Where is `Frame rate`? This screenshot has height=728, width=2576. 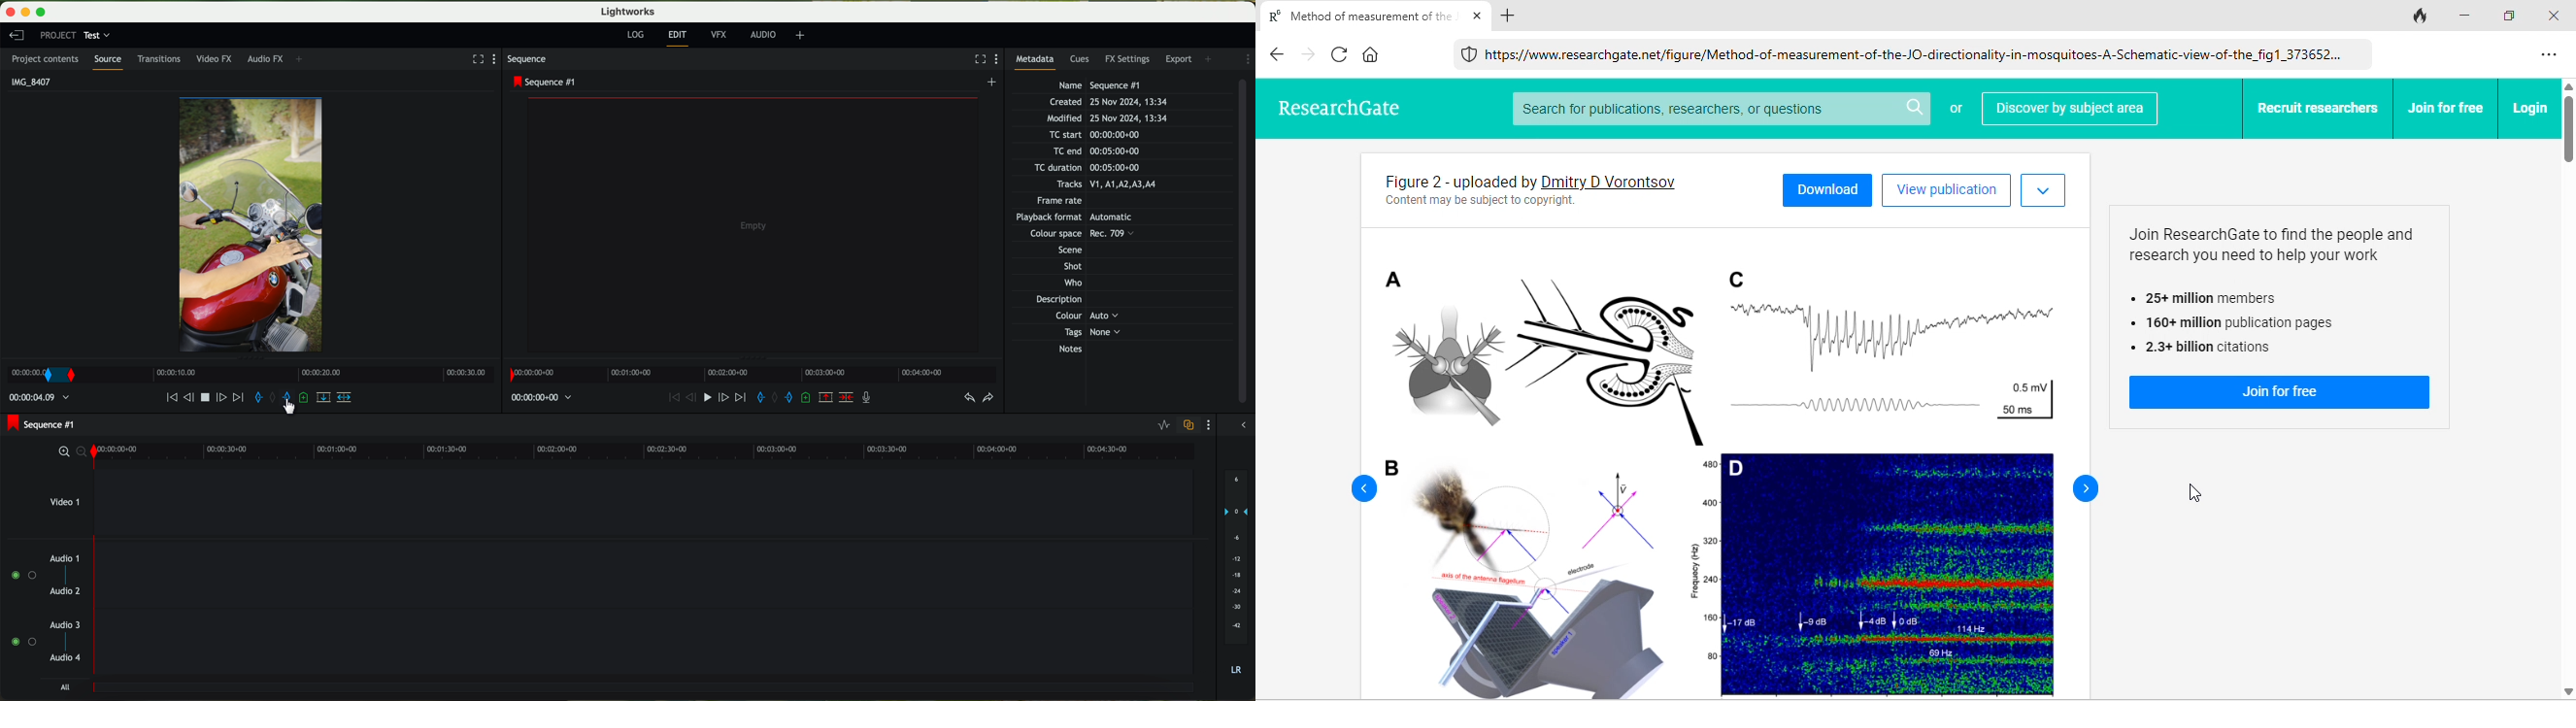
Frame rate is located at coordinates (1062, 202).